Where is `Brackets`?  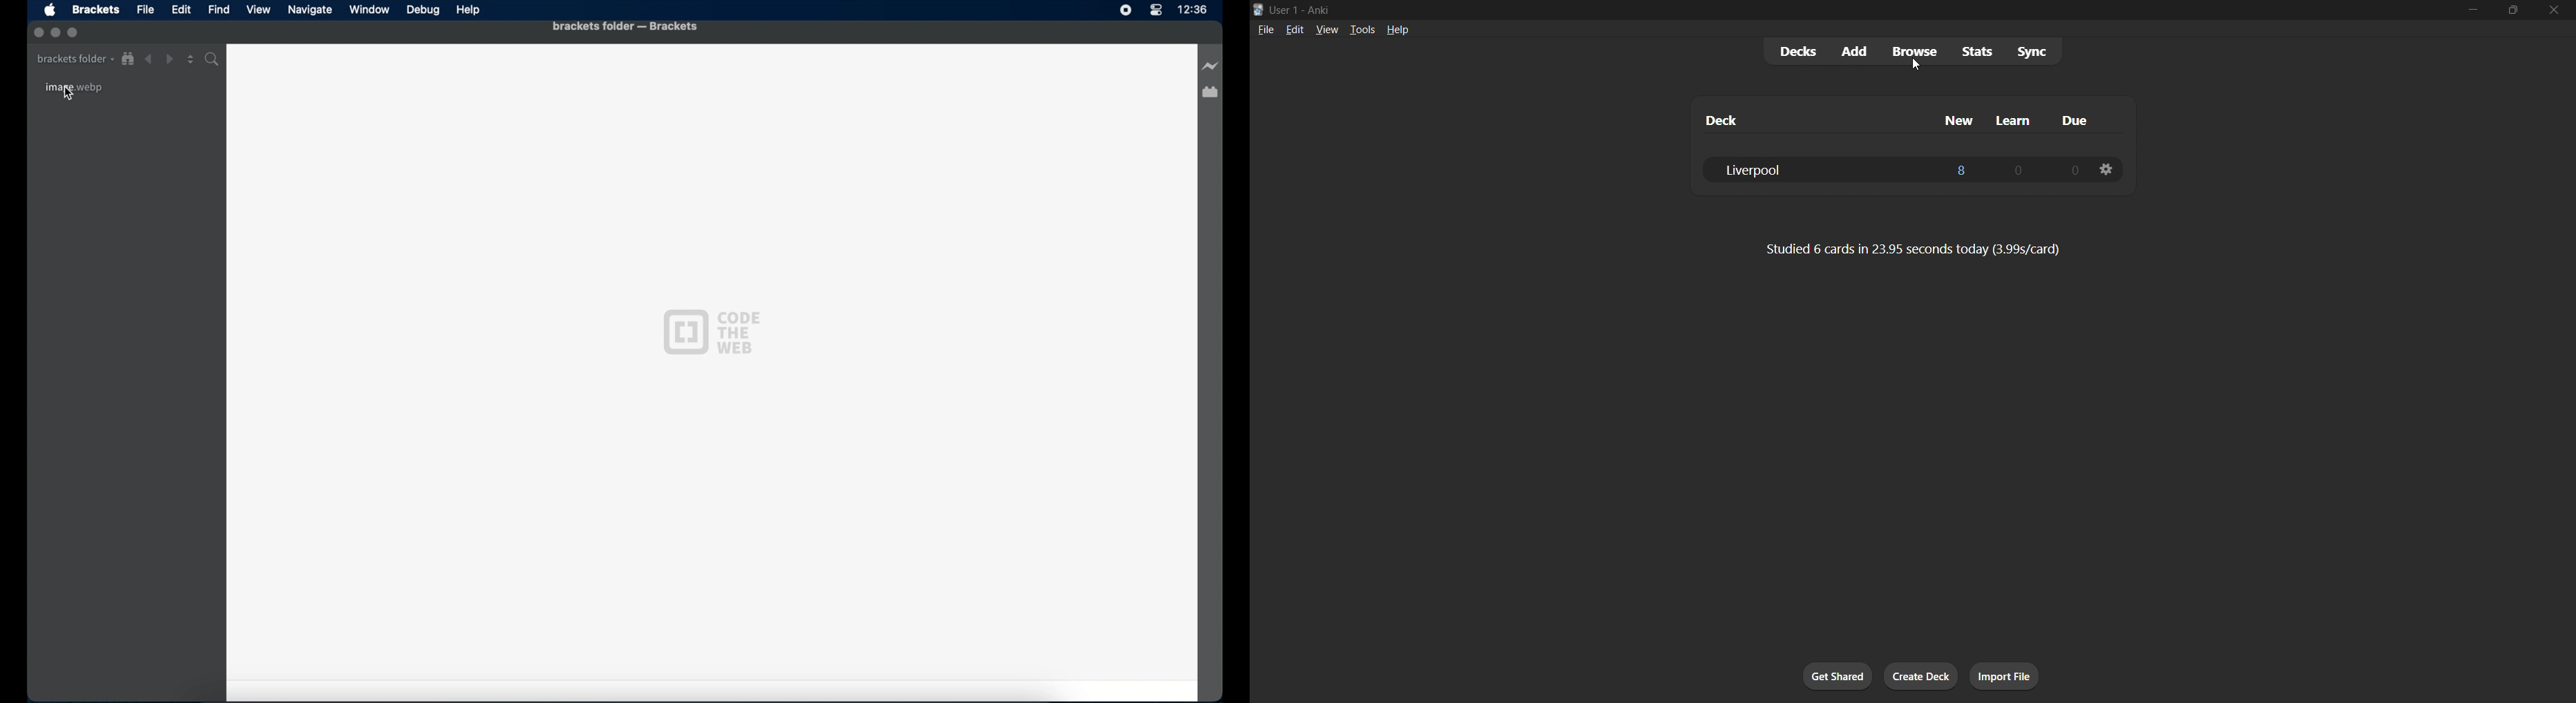 Brackets is located at coordinates (96, 9).